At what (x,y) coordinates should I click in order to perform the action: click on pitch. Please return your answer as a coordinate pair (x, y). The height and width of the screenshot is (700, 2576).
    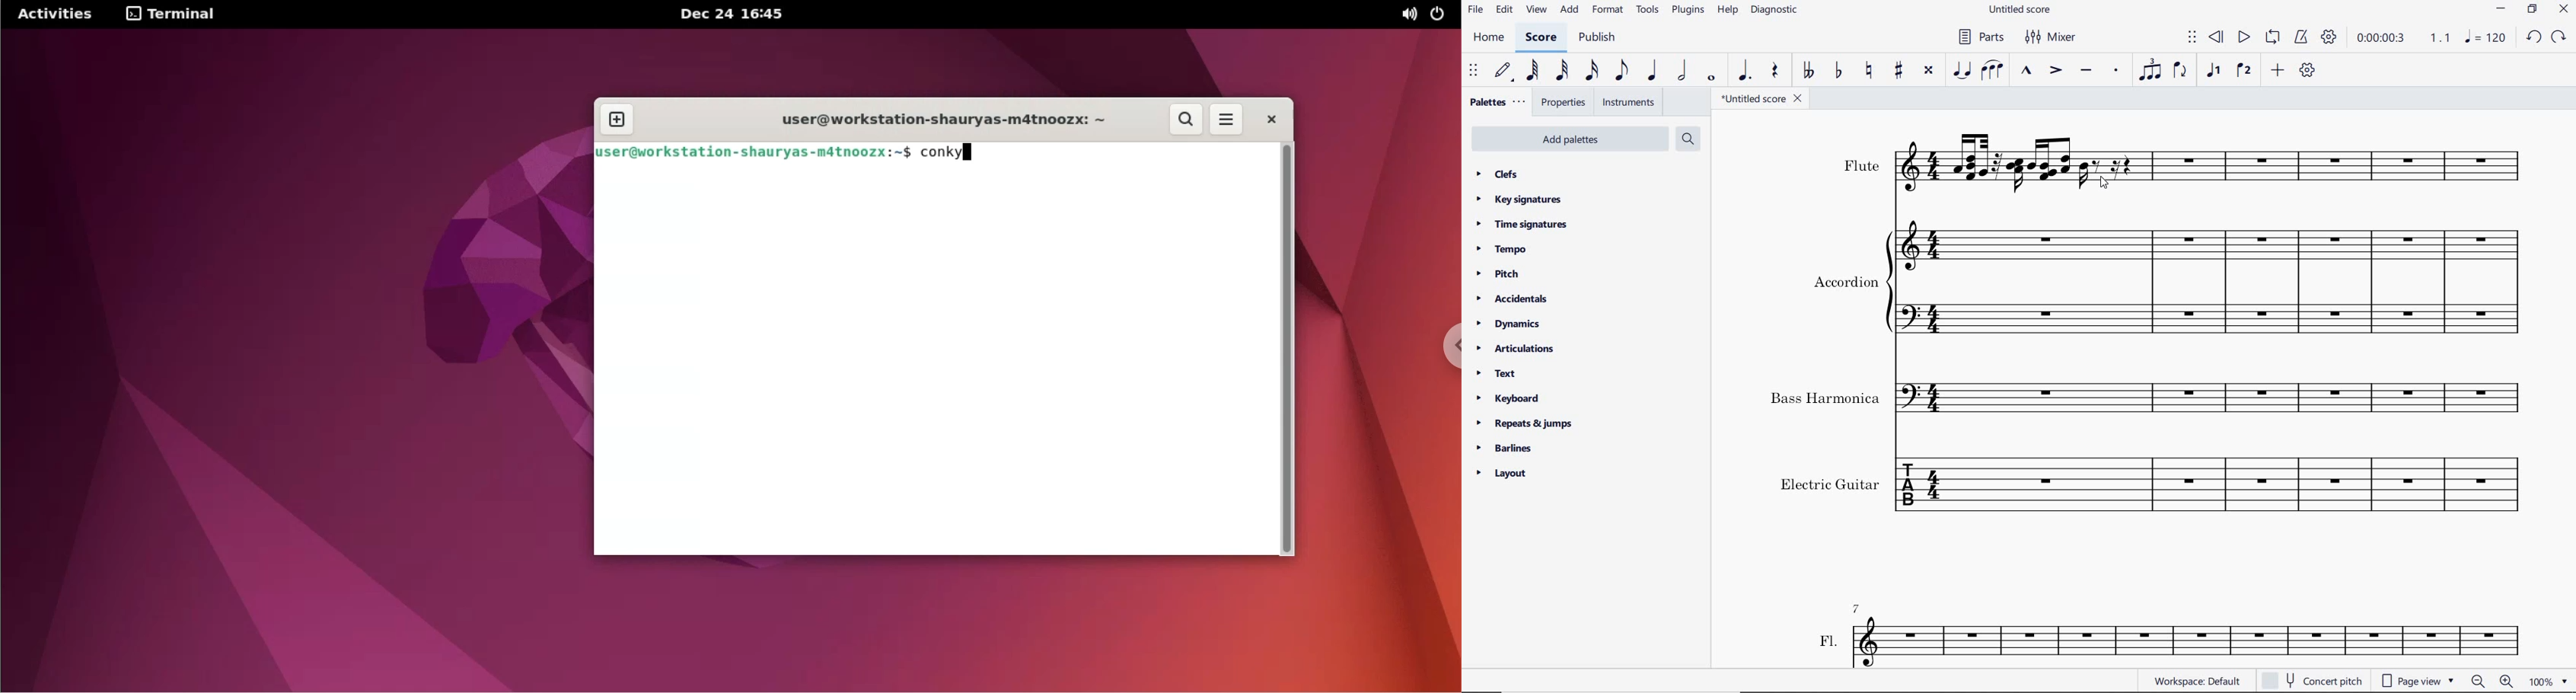
    Looking at the image, I should click on (1496, 273).